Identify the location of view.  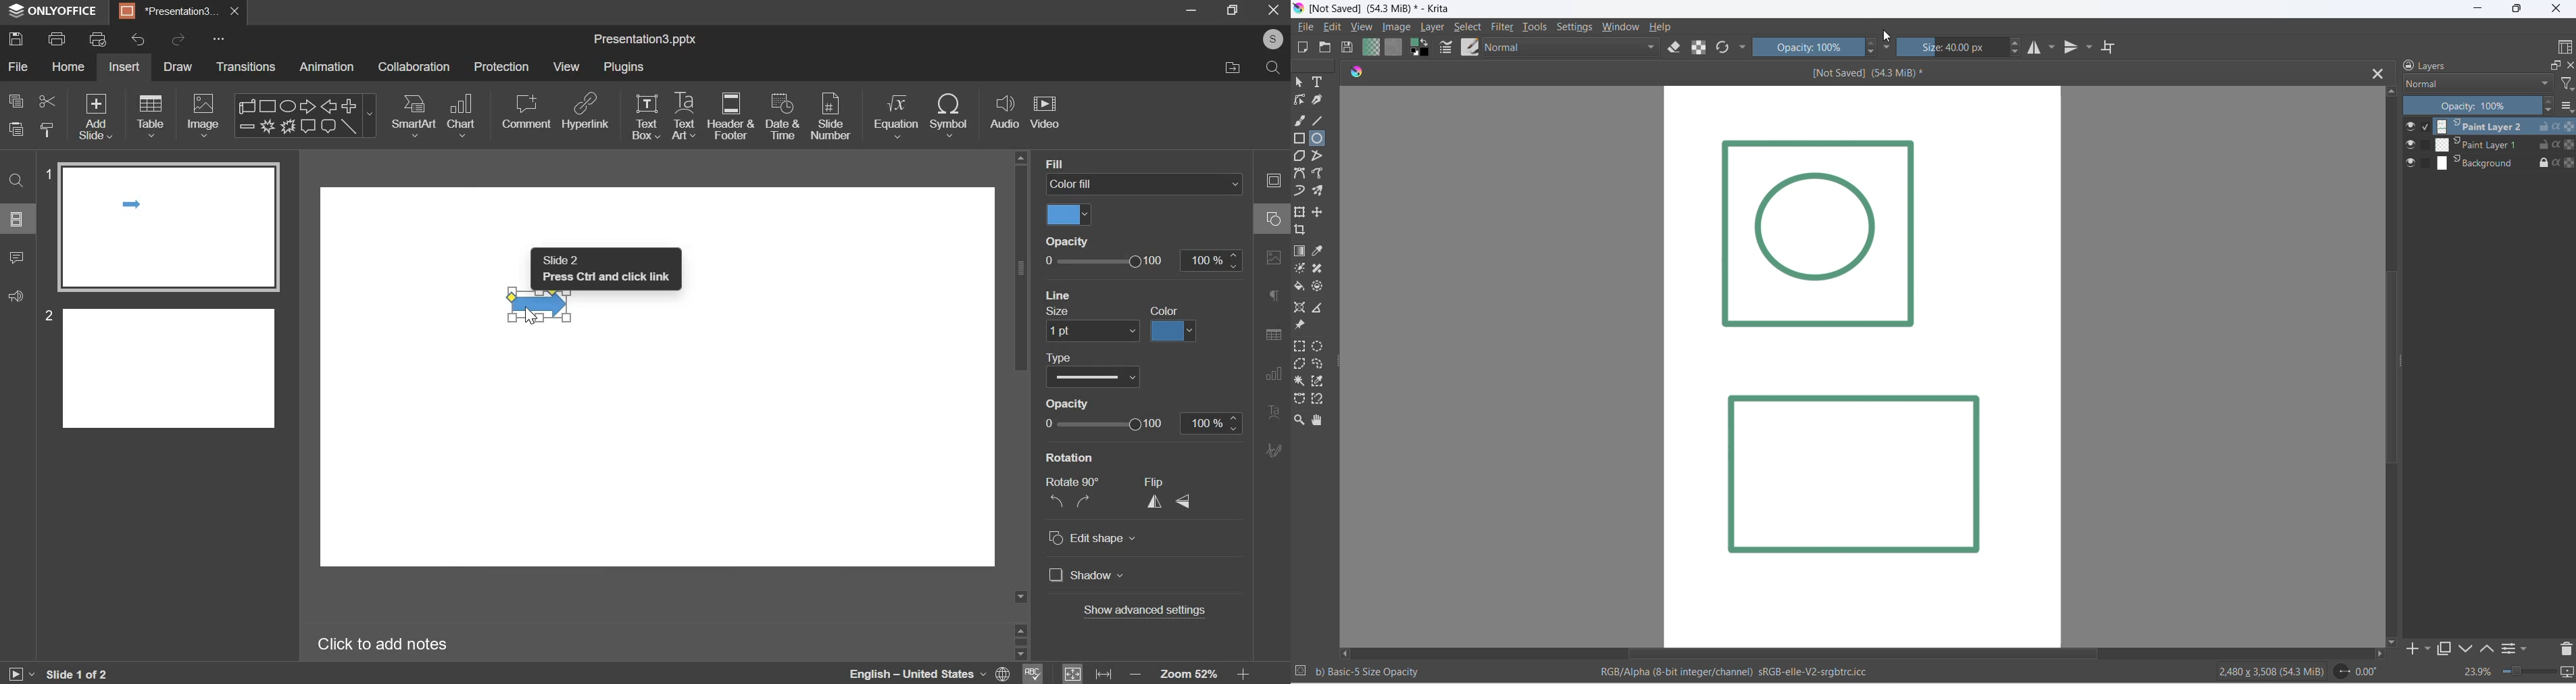
(566, 68).